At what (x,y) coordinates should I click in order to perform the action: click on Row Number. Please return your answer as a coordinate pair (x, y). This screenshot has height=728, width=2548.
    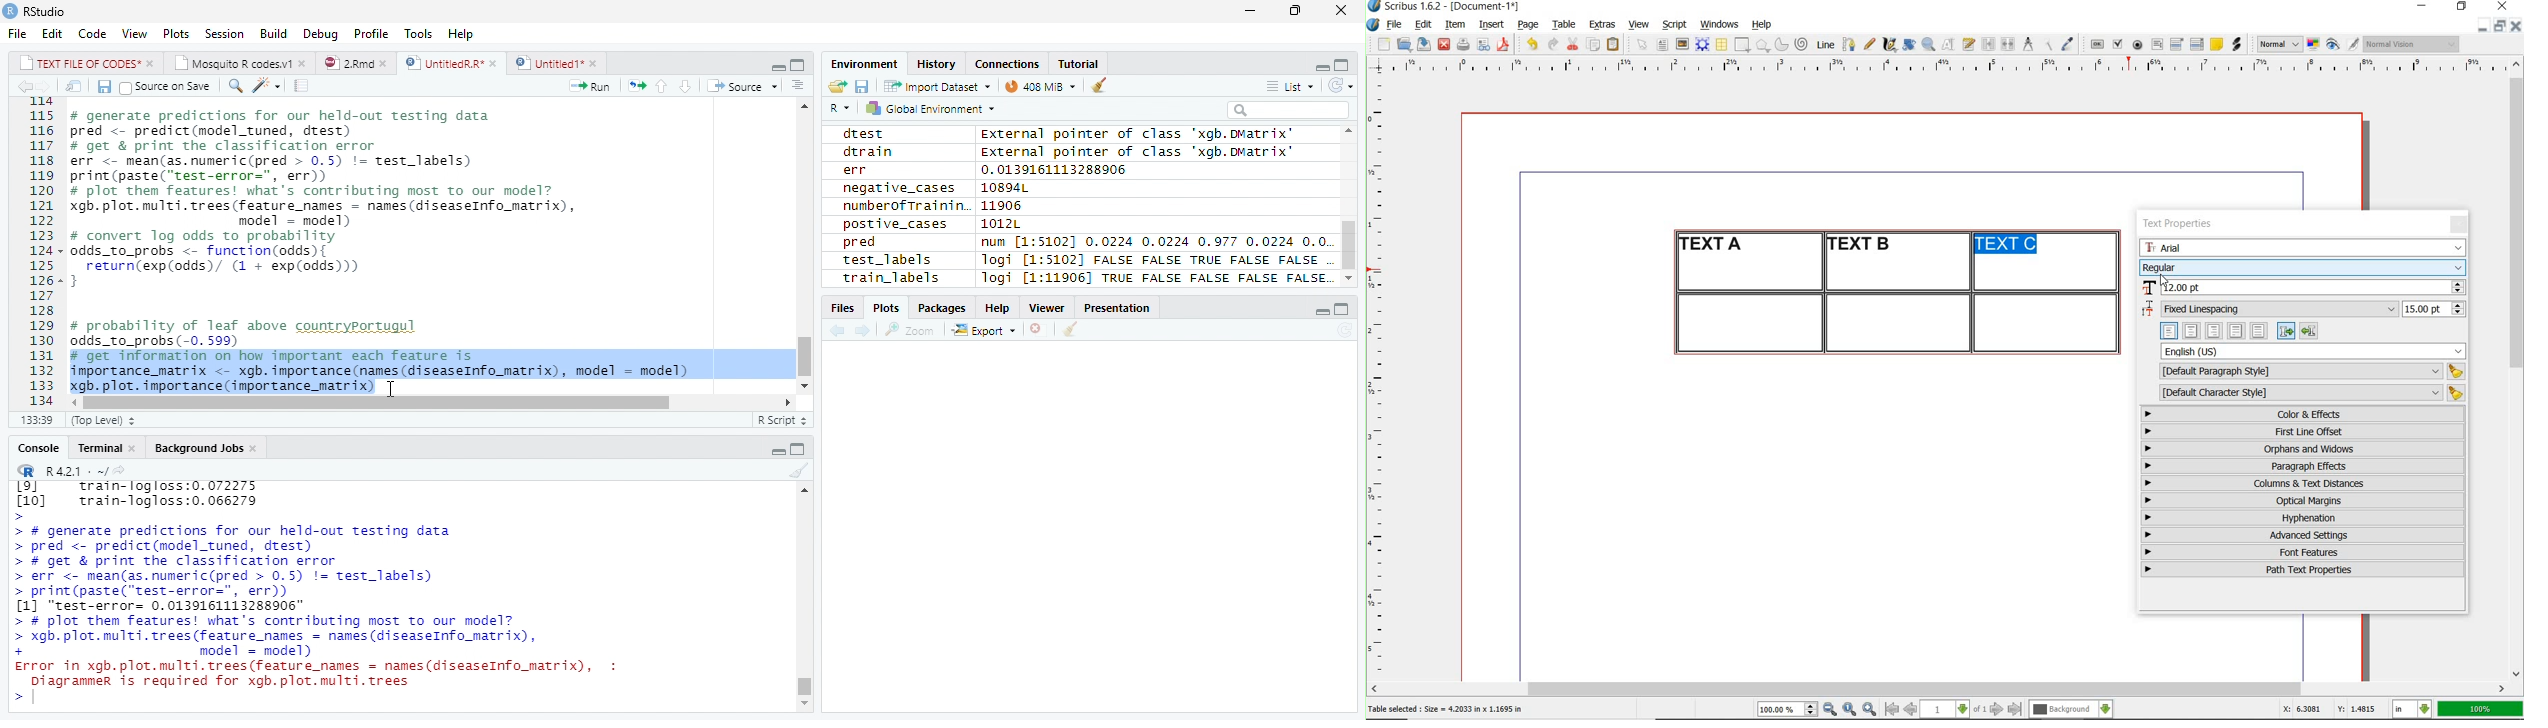
    Looking at the image, I should click on (35, 253).